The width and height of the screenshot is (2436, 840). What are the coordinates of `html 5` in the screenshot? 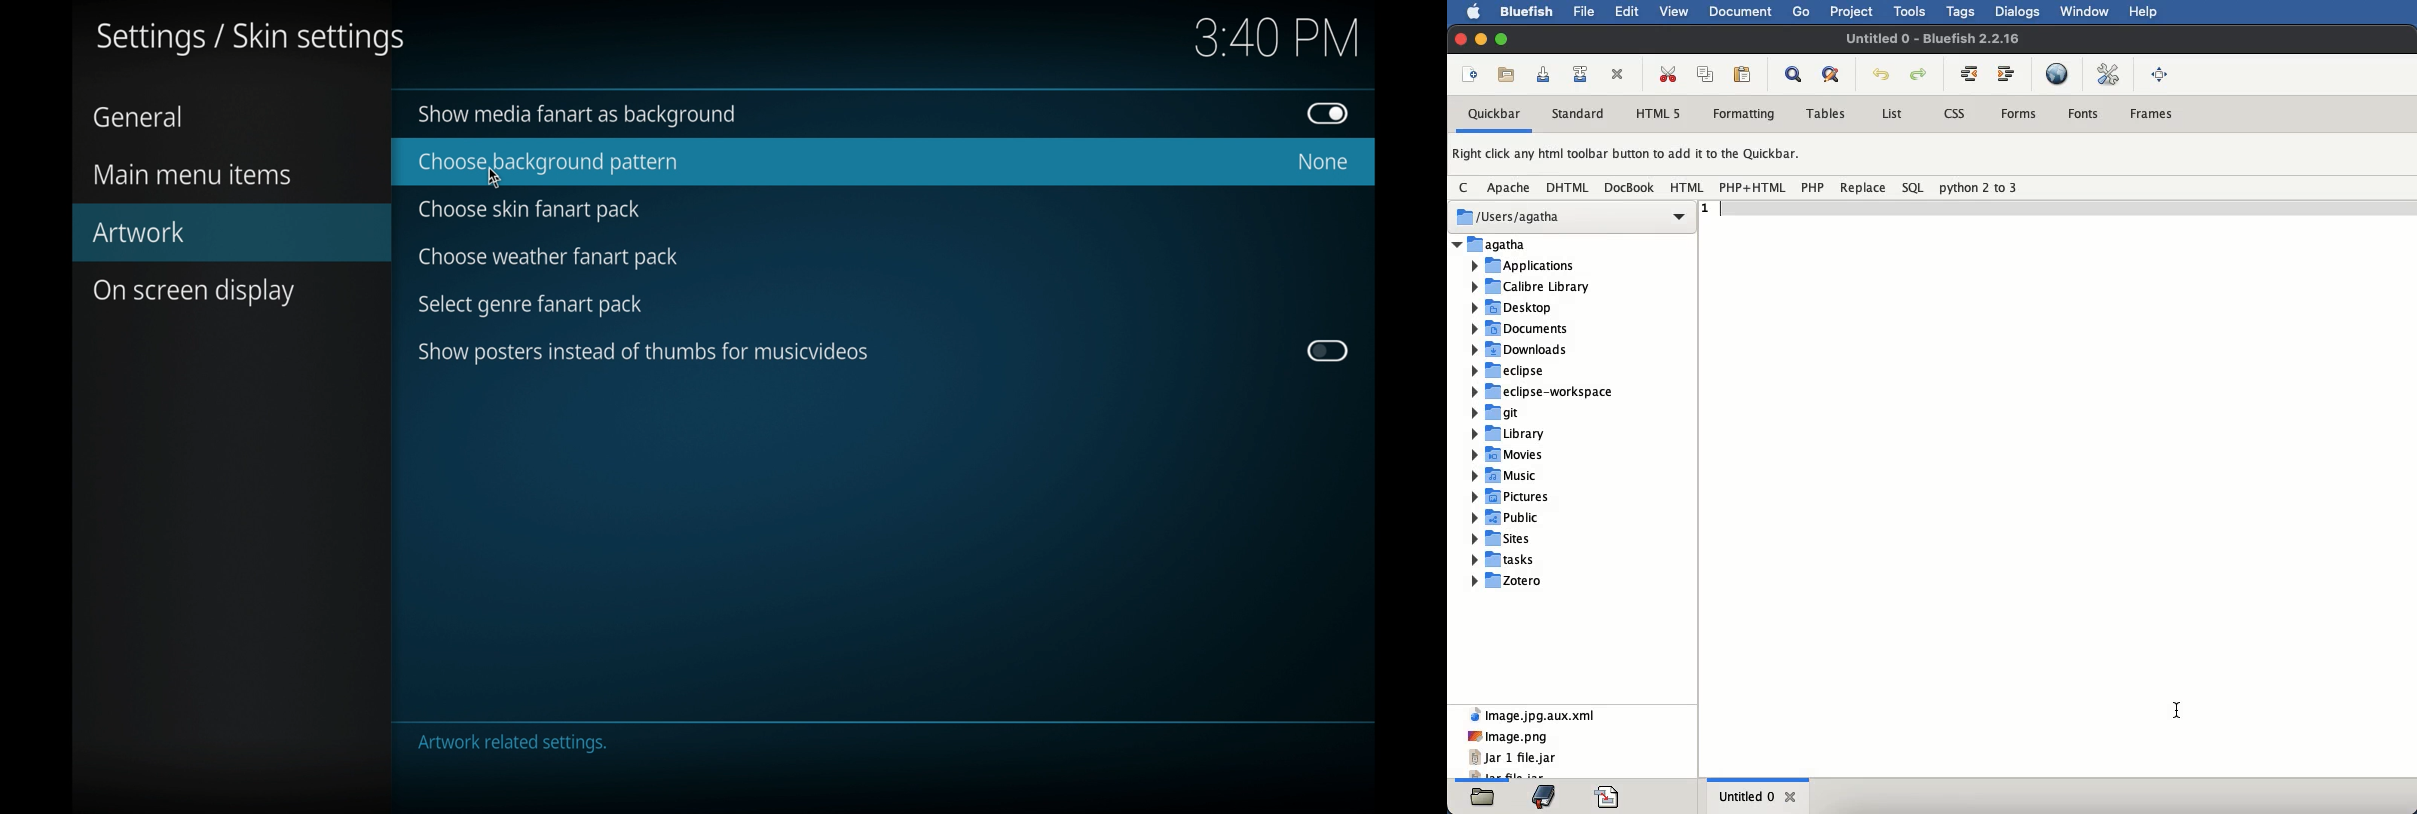 It's located at (1659, 114).